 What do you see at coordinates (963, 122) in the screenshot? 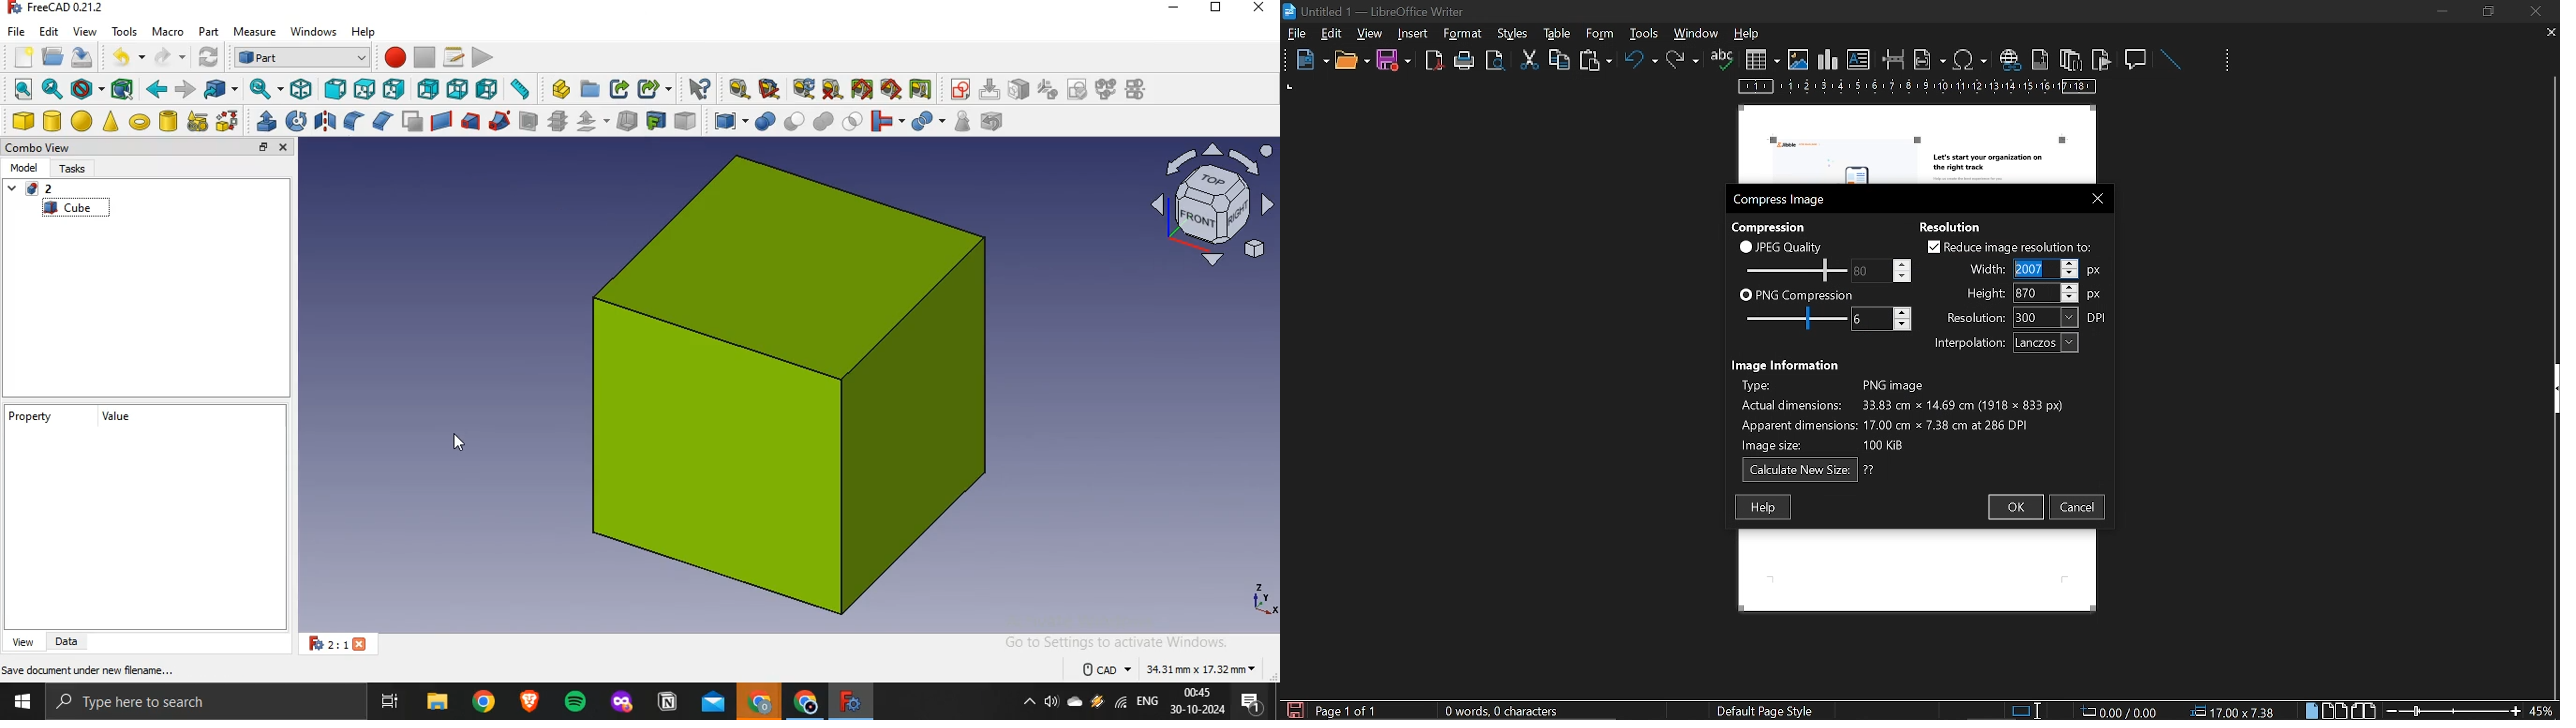
I see `check geometry` at bounding box center [963, 122].